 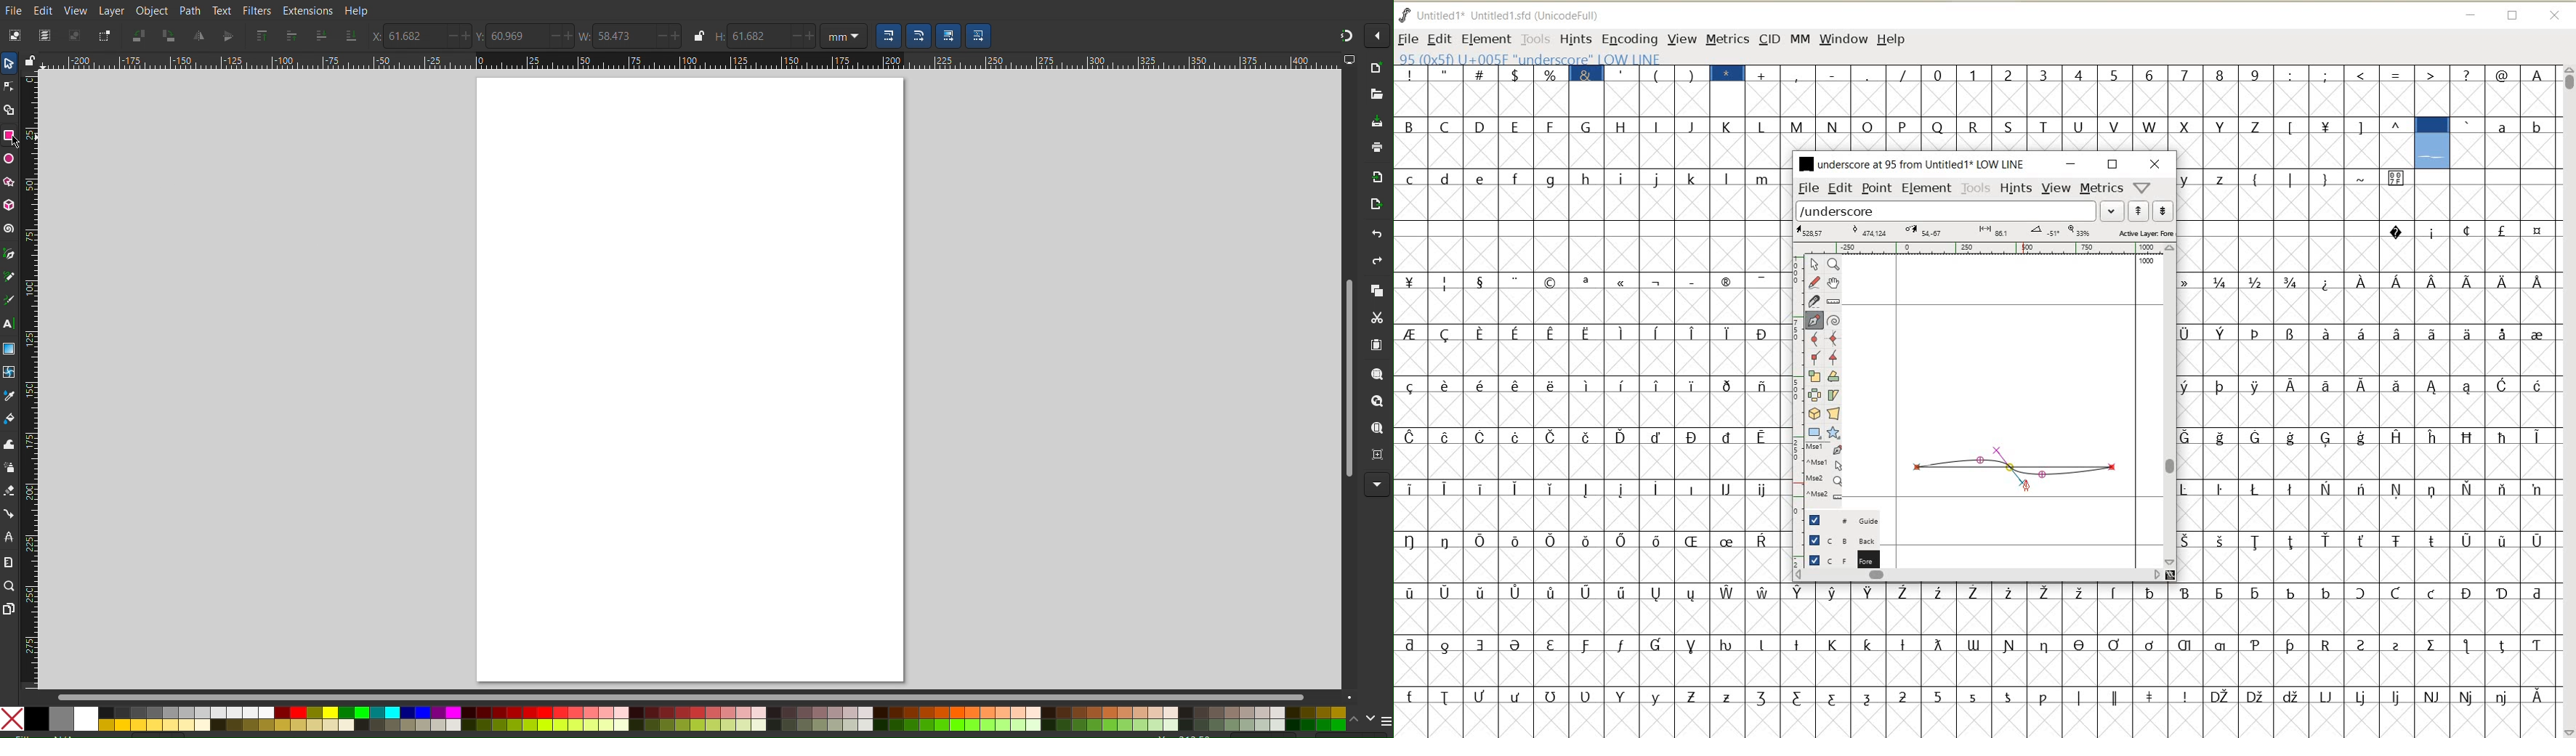 What do you see at coordinates (75, 37) in the screenshot?
I see `Deselect` at bounding box center [75, 37].